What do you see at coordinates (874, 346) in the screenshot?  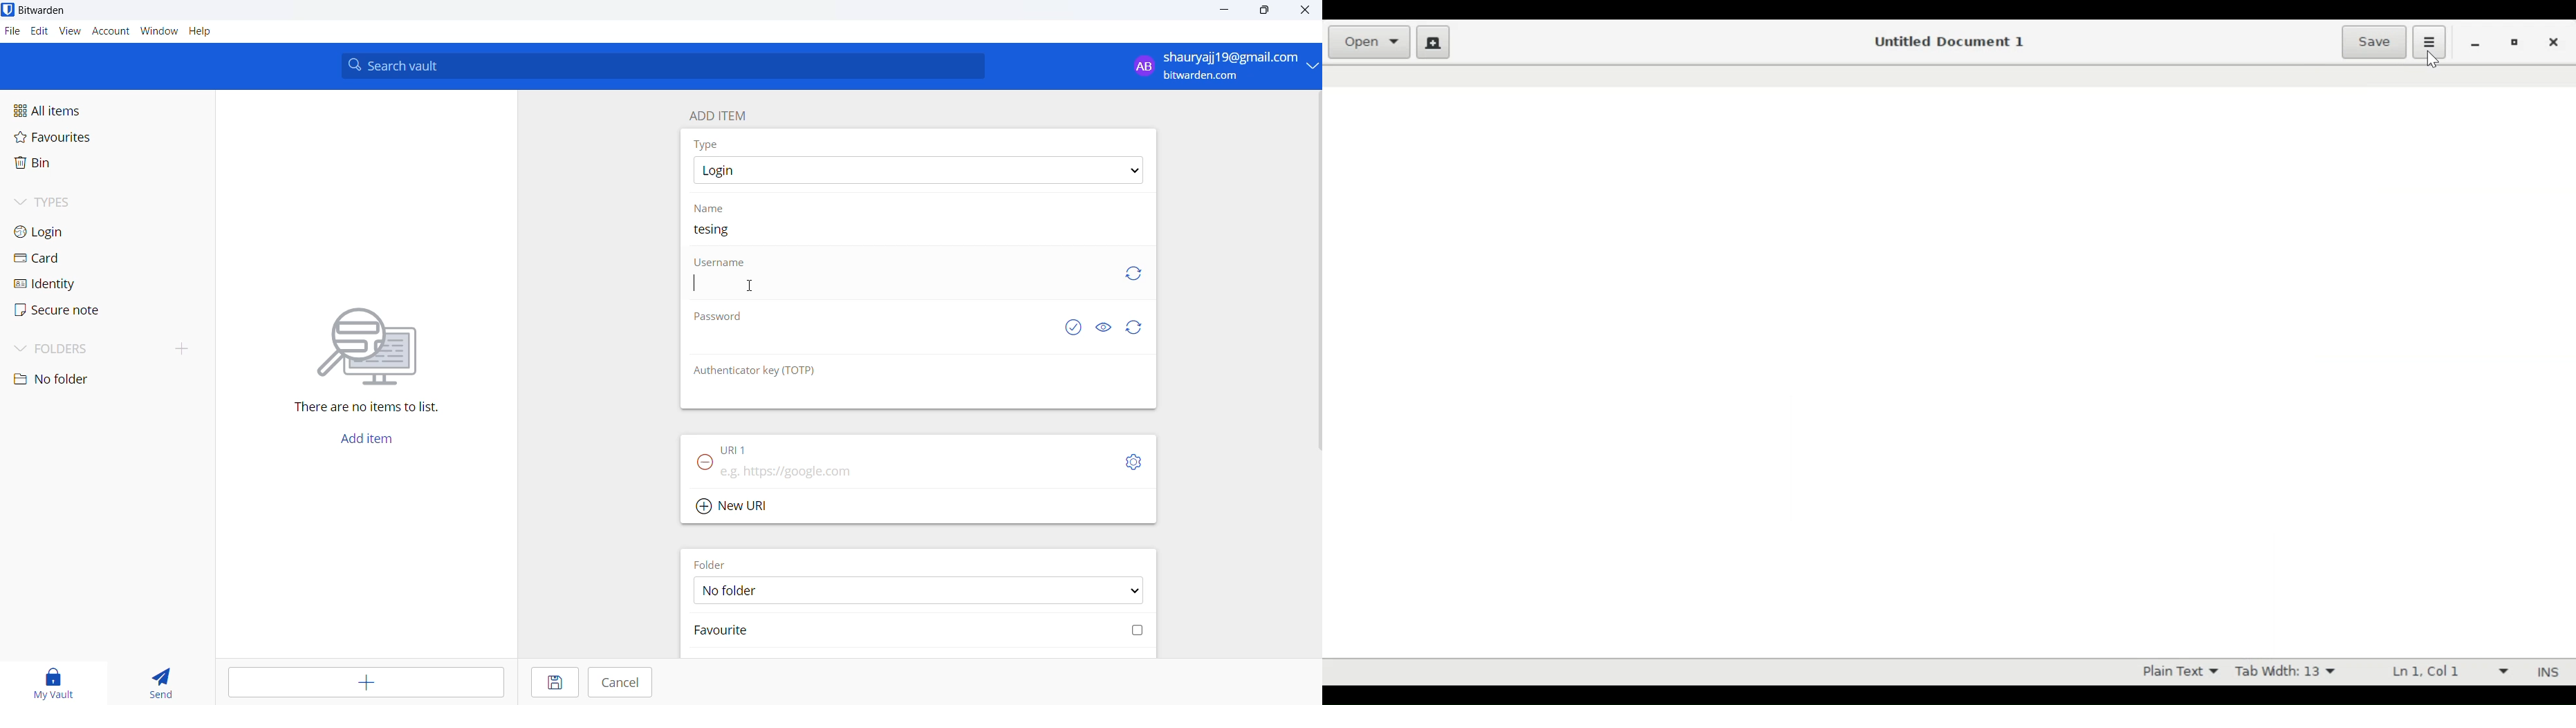 I see `Password input box` at bounding box center [874, 346].